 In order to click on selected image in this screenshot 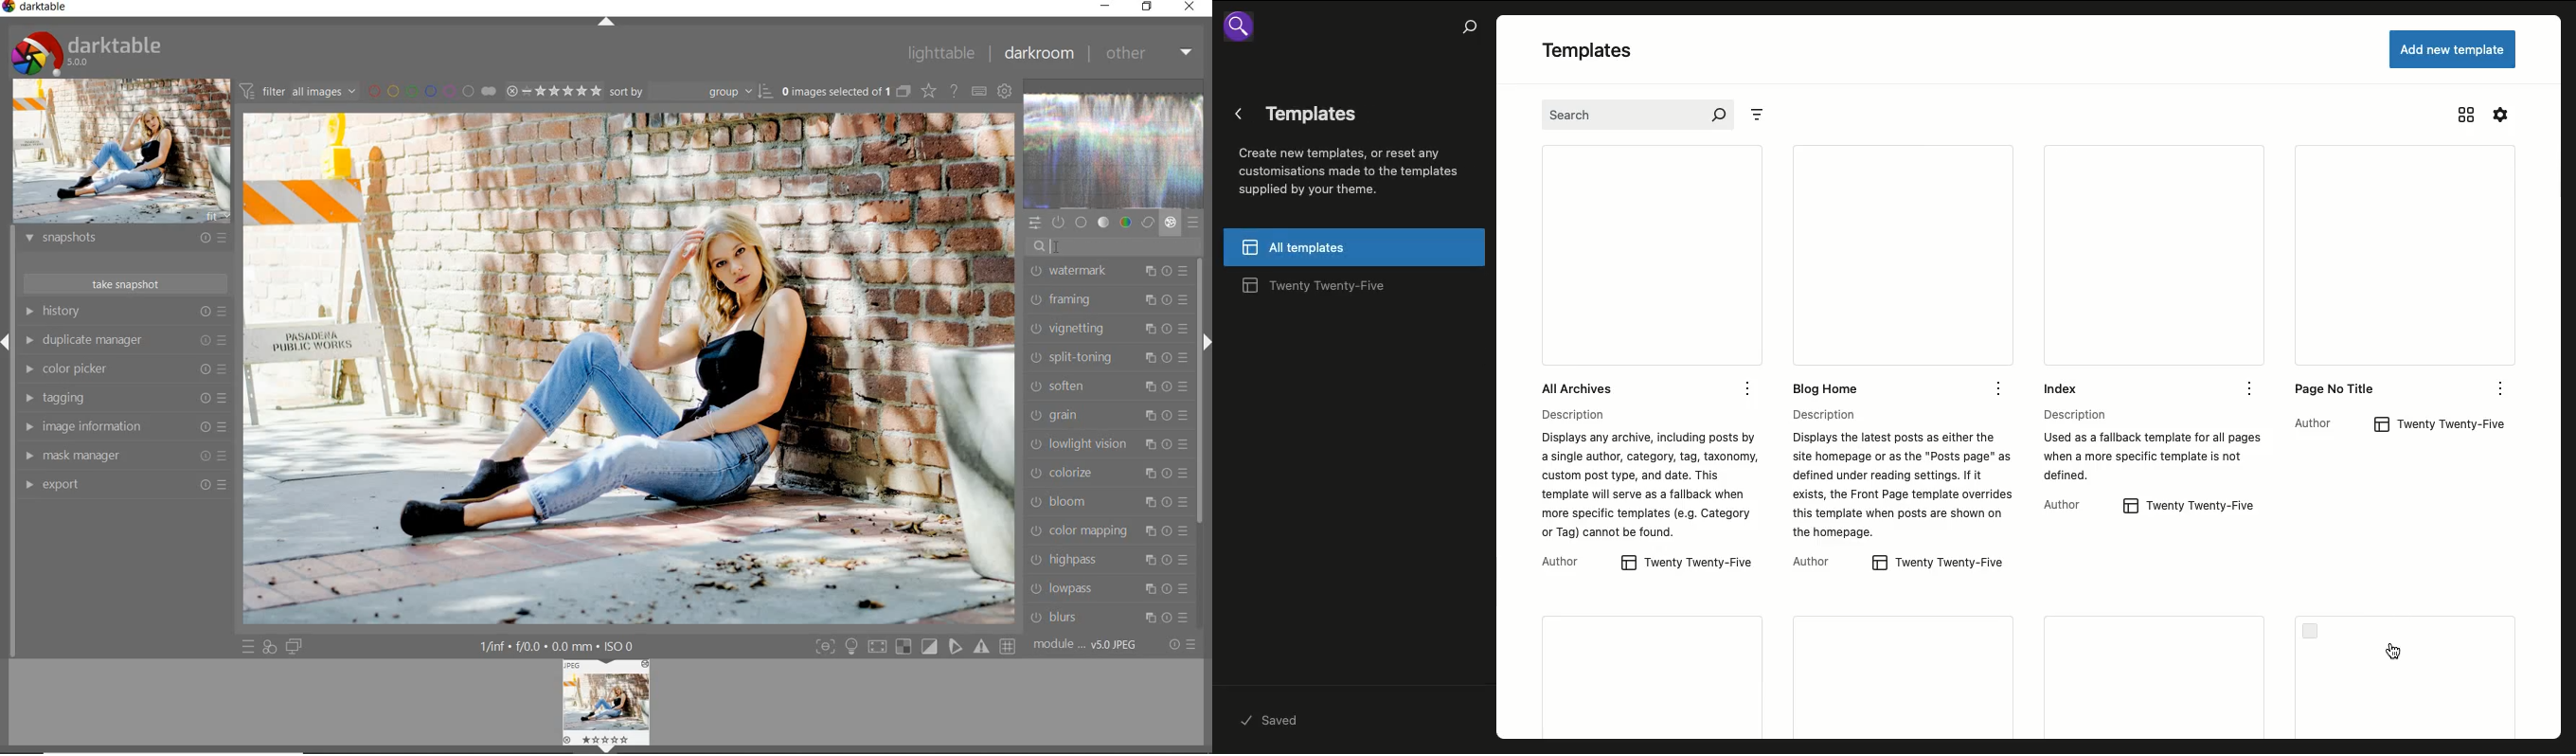, I will do `click(630, 369)`.